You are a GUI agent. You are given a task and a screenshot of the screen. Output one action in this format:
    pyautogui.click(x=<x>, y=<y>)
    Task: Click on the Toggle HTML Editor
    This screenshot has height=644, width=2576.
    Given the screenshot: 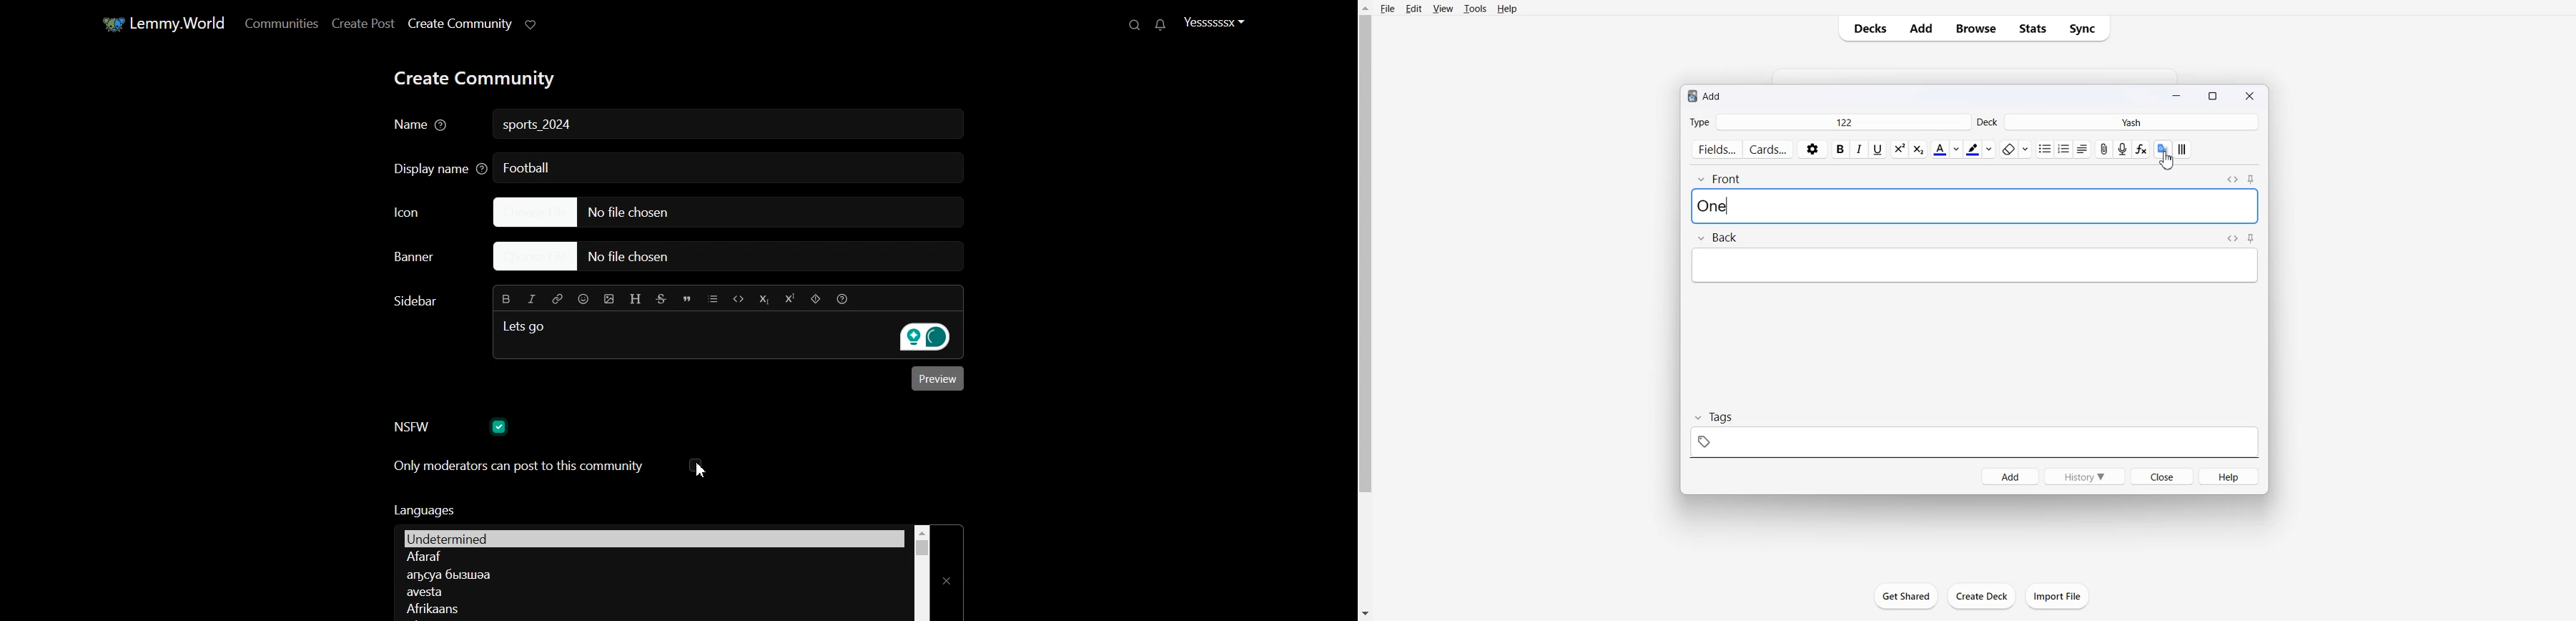 What is the action you would take?
    pyautogui.click(x=2230, y=238)
    